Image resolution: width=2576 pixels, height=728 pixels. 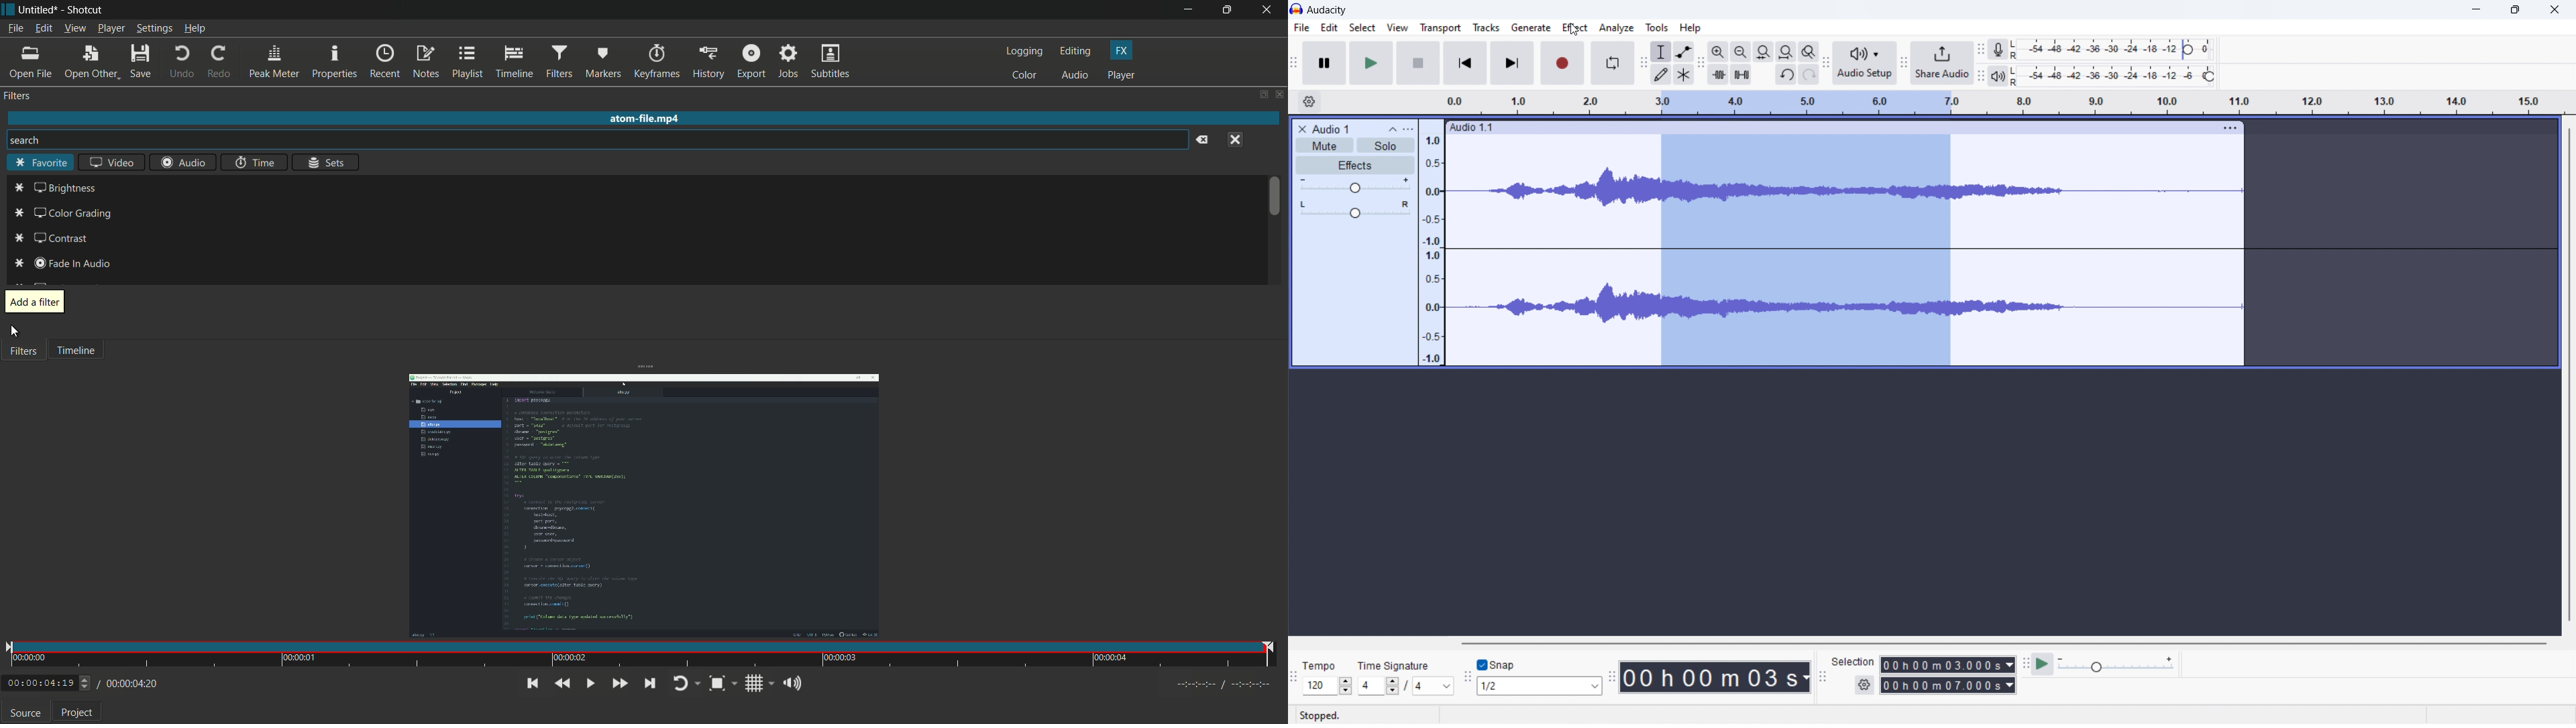 I want to click on multi tool, so click(x=1684, y=74).